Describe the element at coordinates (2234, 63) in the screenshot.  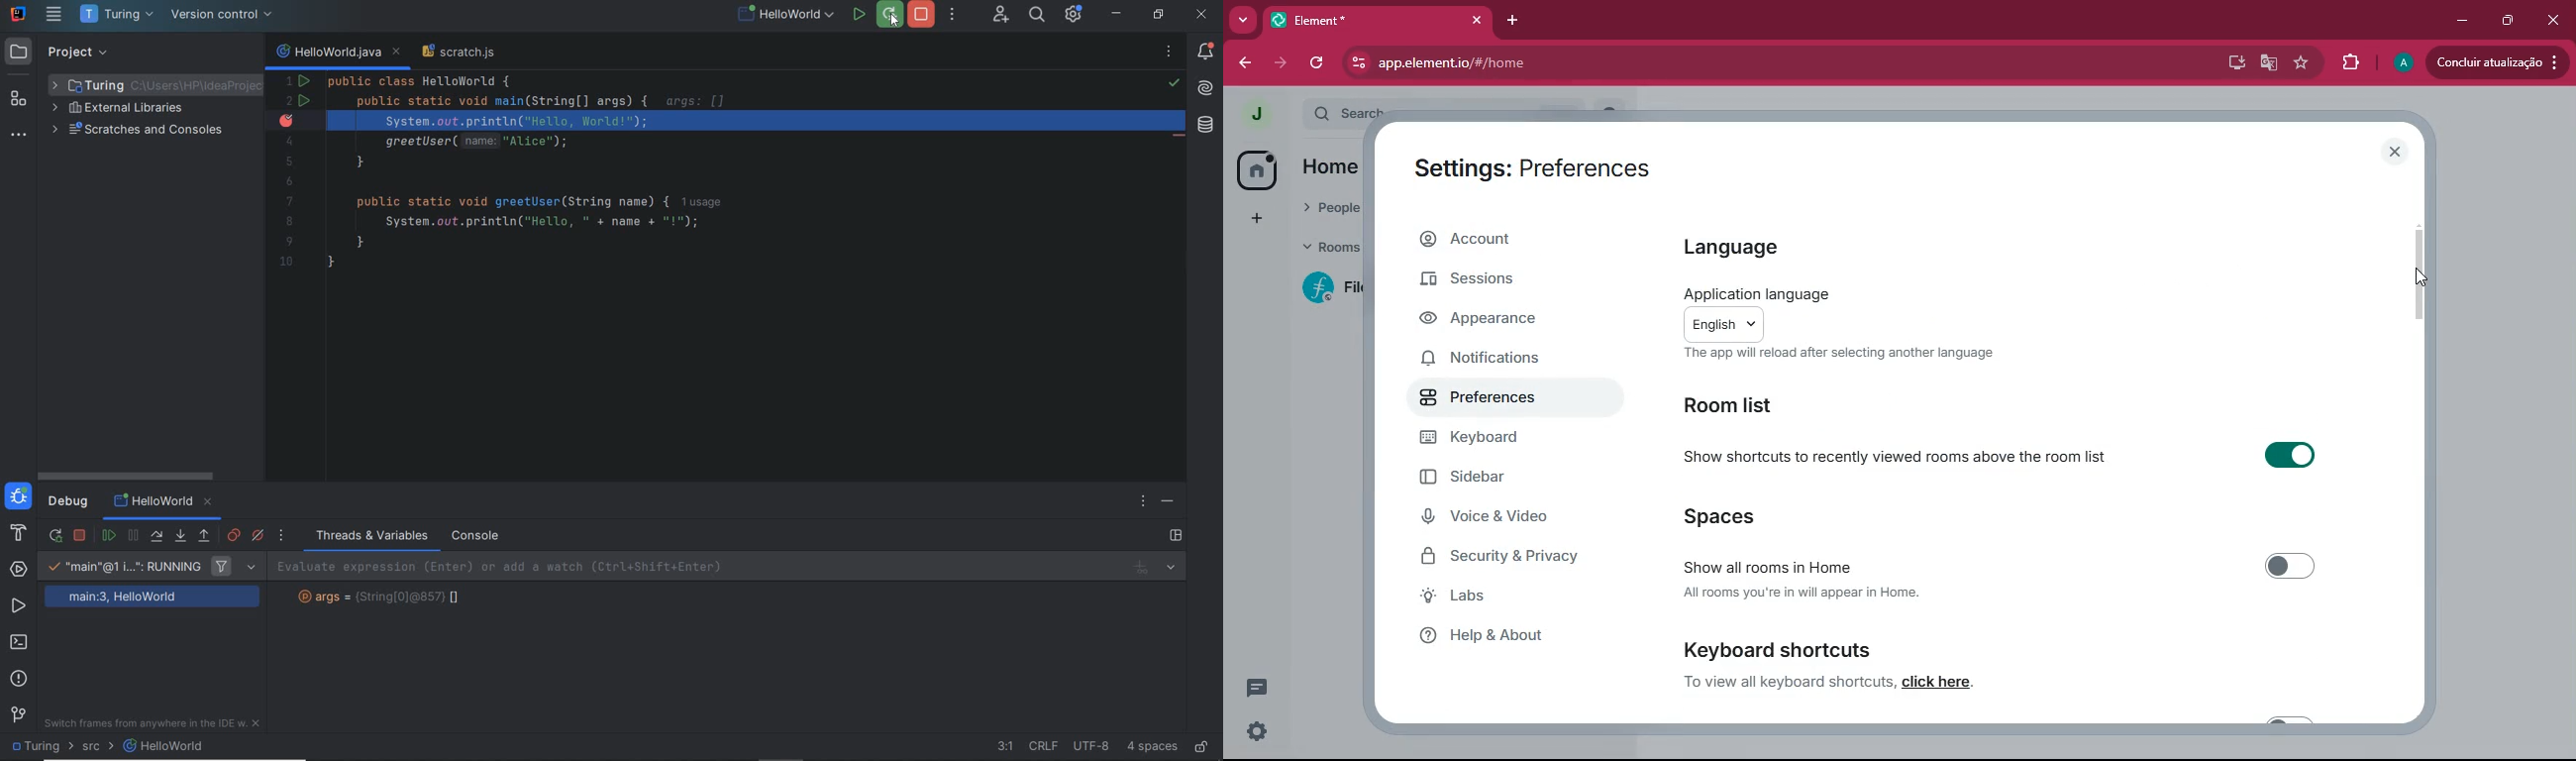
I see `desktop` at that location.